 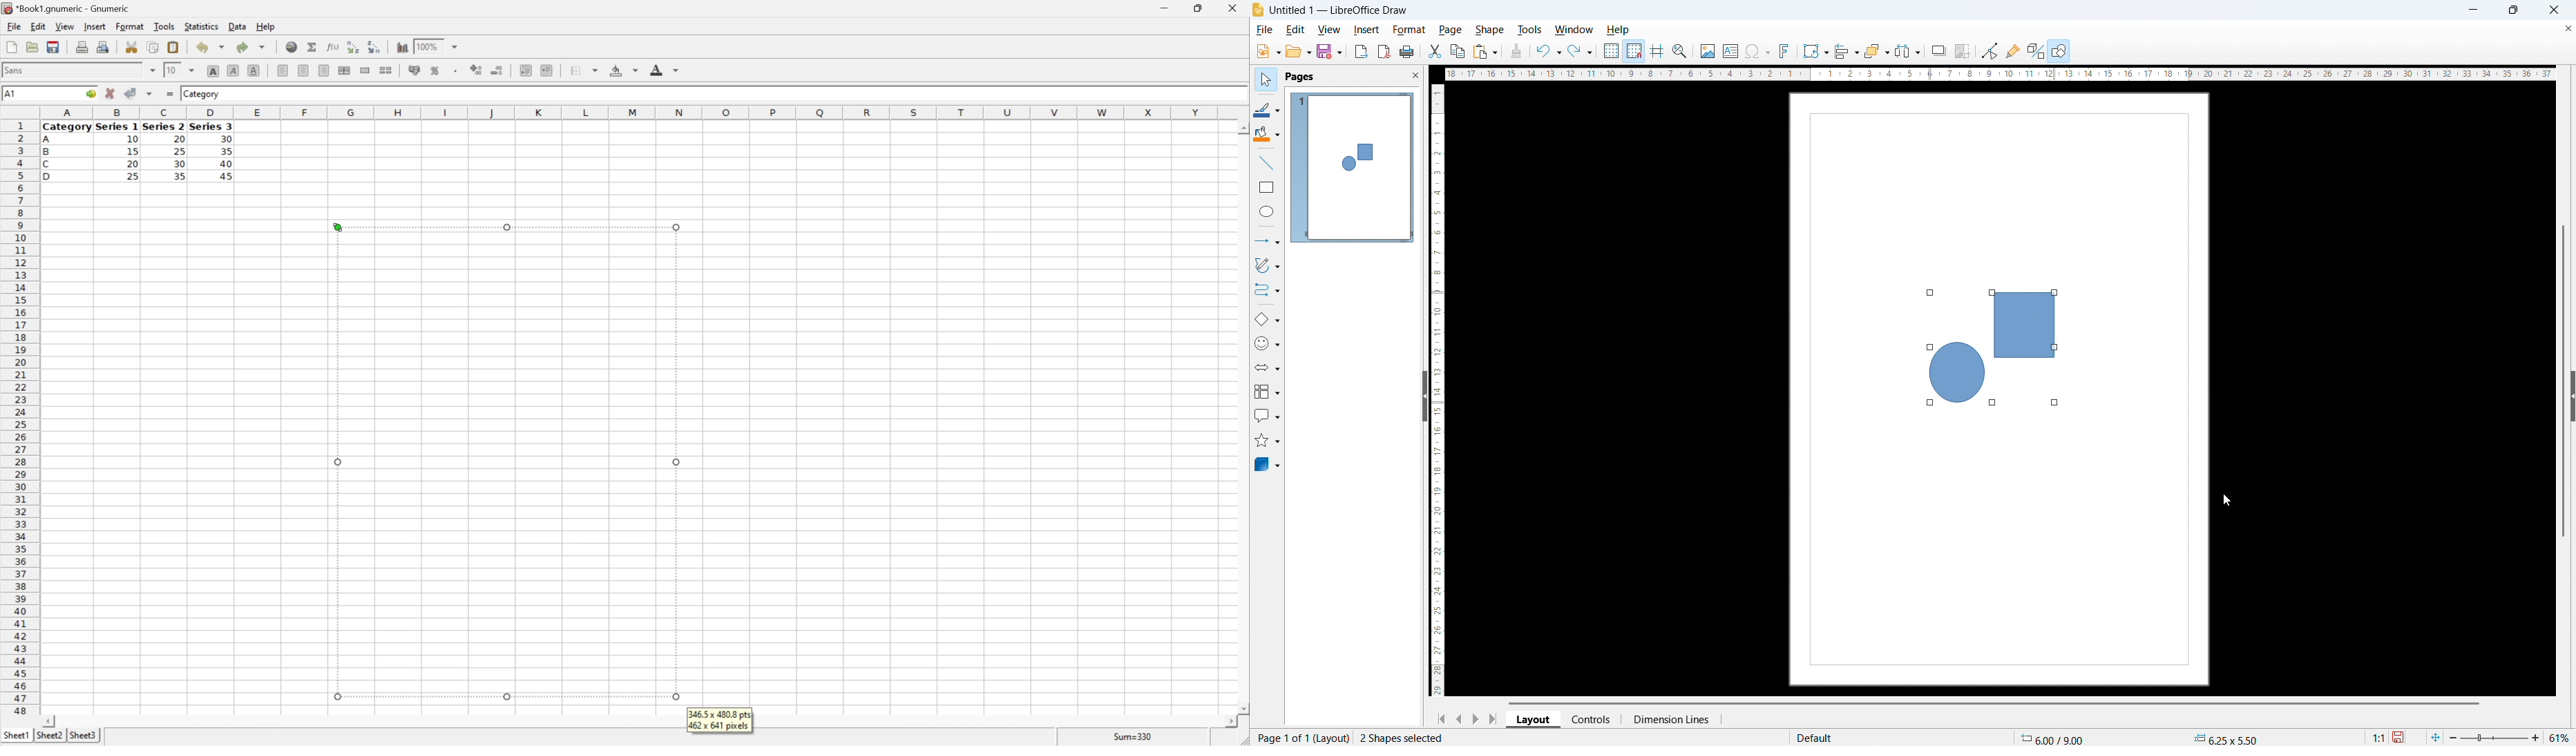 I want to click on Align Left, so click(x=281, y=68).